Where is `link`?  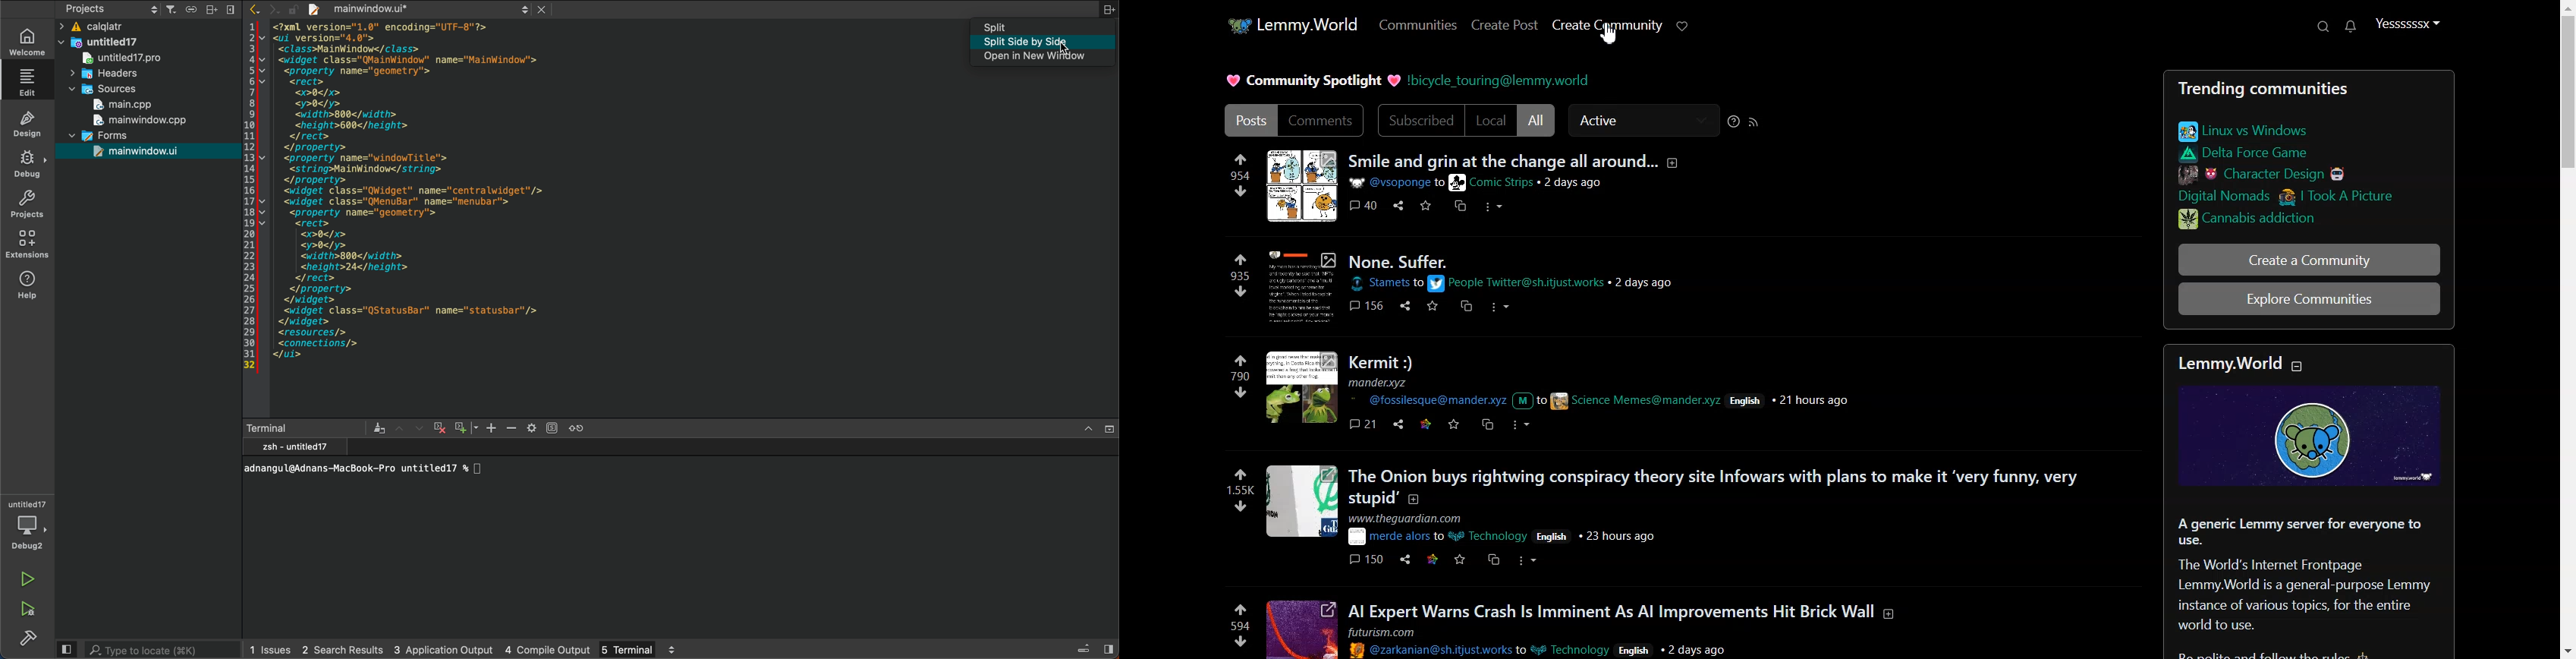
link is located at coordinates (1426, 423).